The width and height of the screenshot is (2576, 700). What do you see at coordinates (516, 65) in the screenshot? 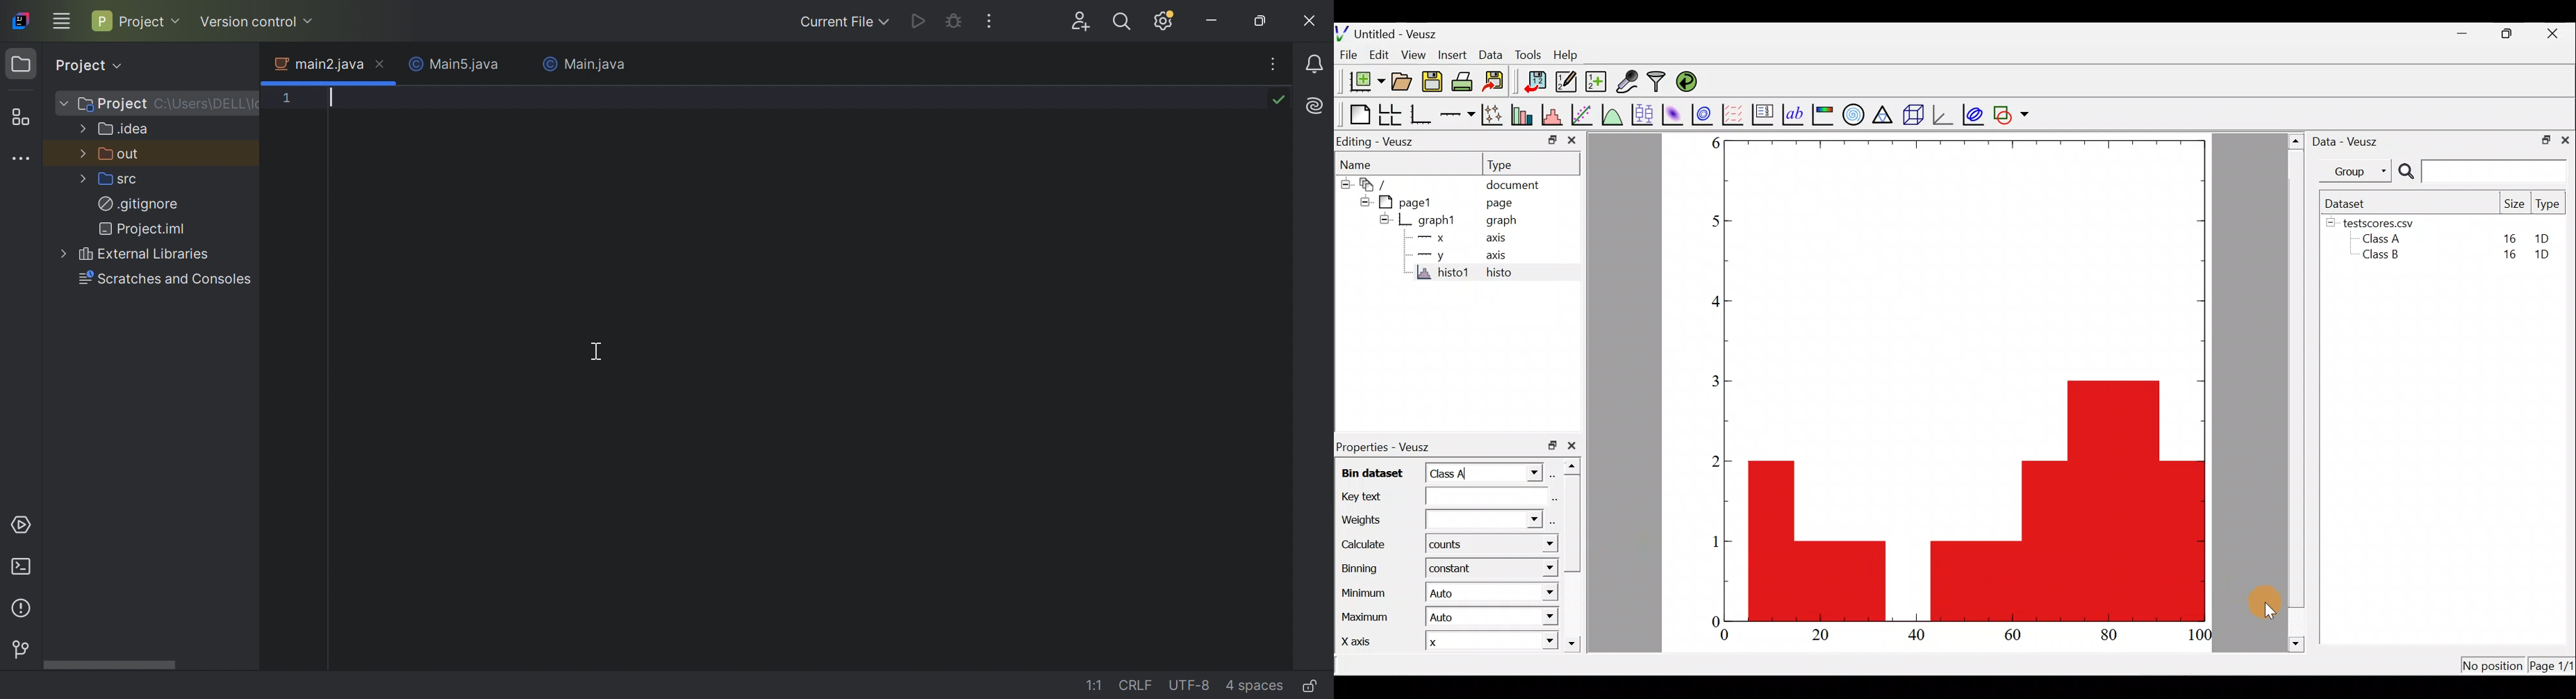
I see `Close` at bounding box center [516, 65].